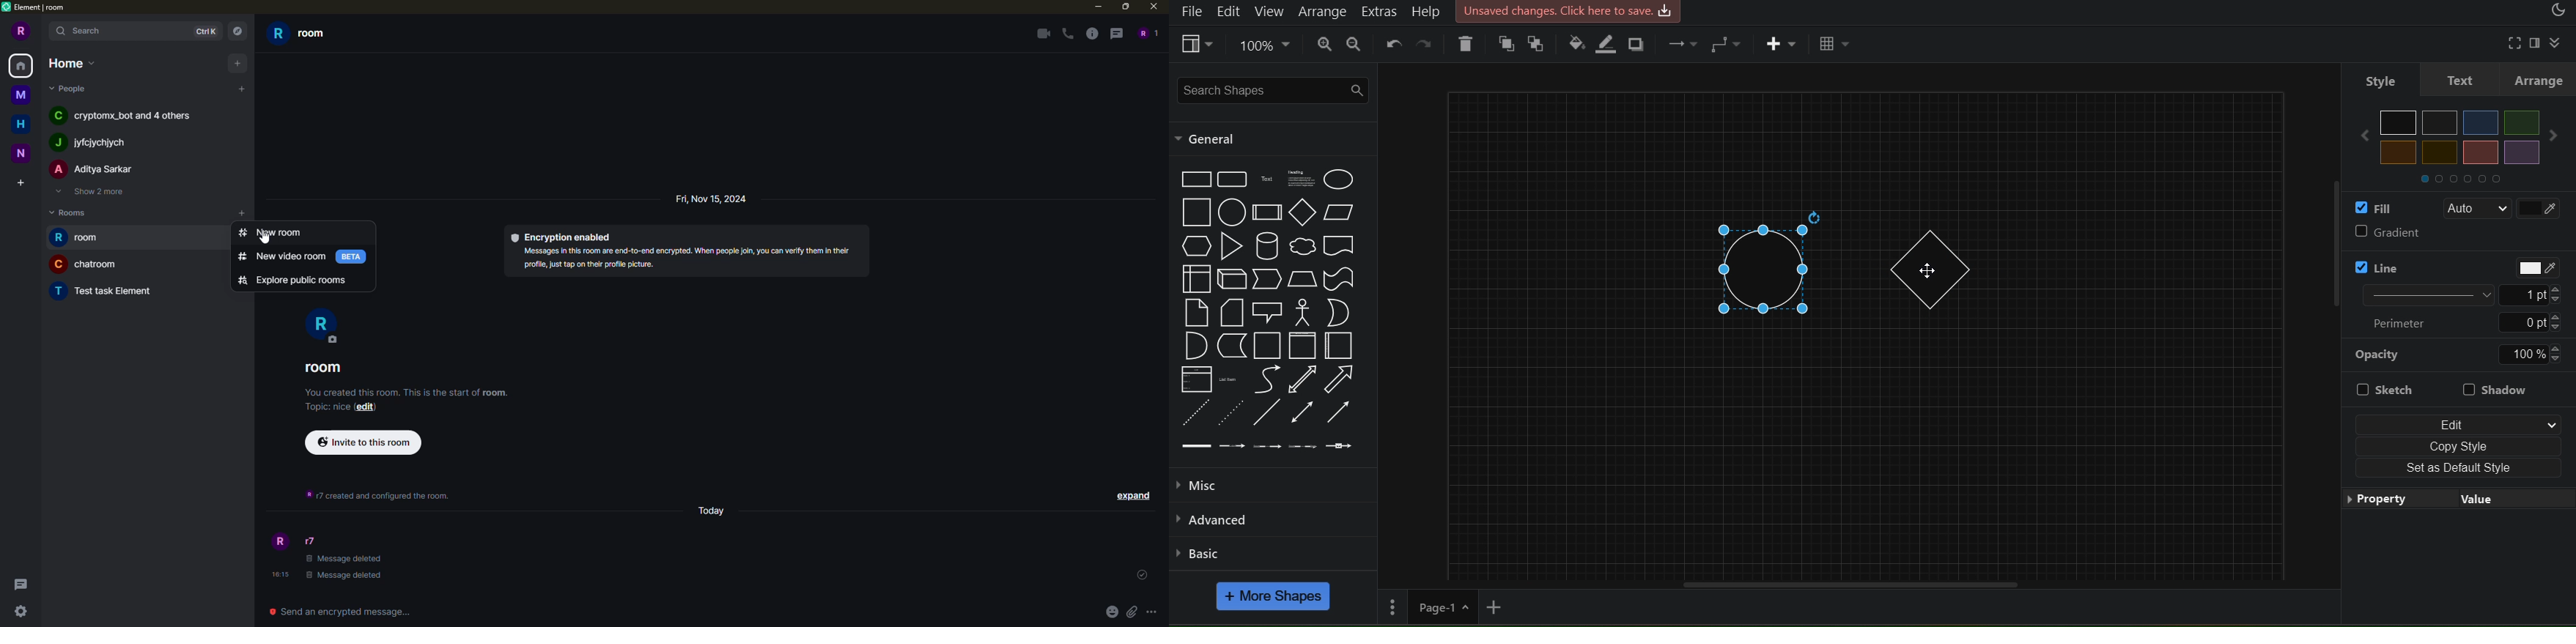 Image resolution: width=2576 pixels, height=644 pixels. I want to click on cursor, so click(1926, 270).